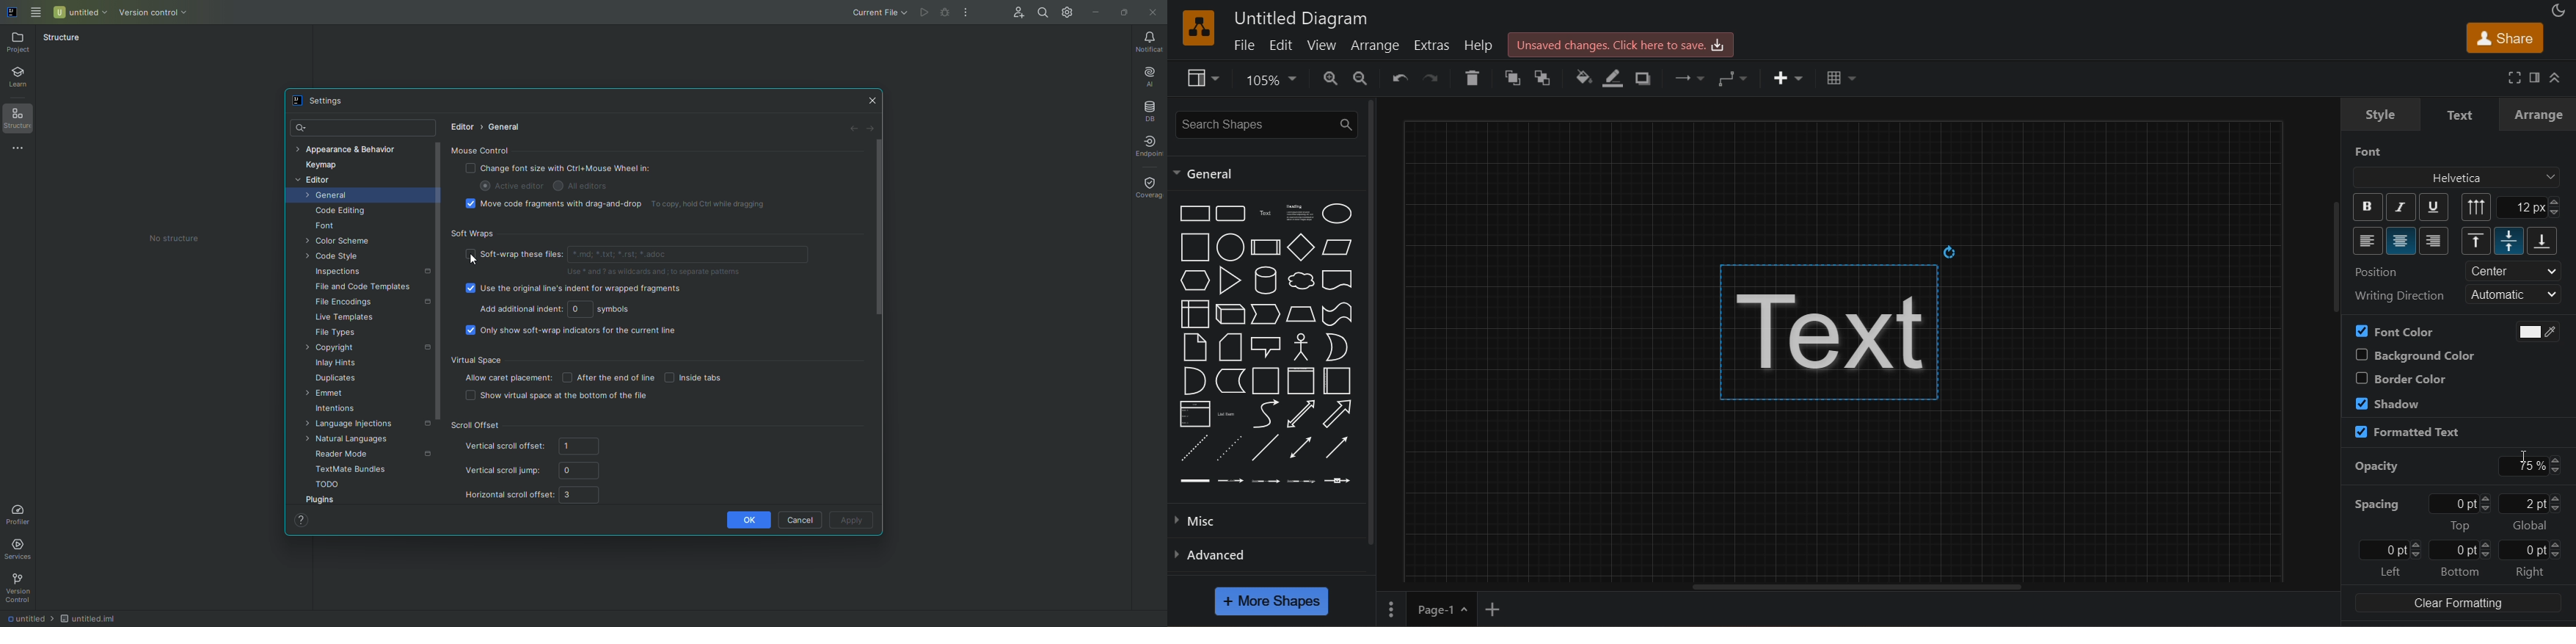 The width and height of the screenshot is (2576, 644). I want to click on undo, so click(1398, 78).